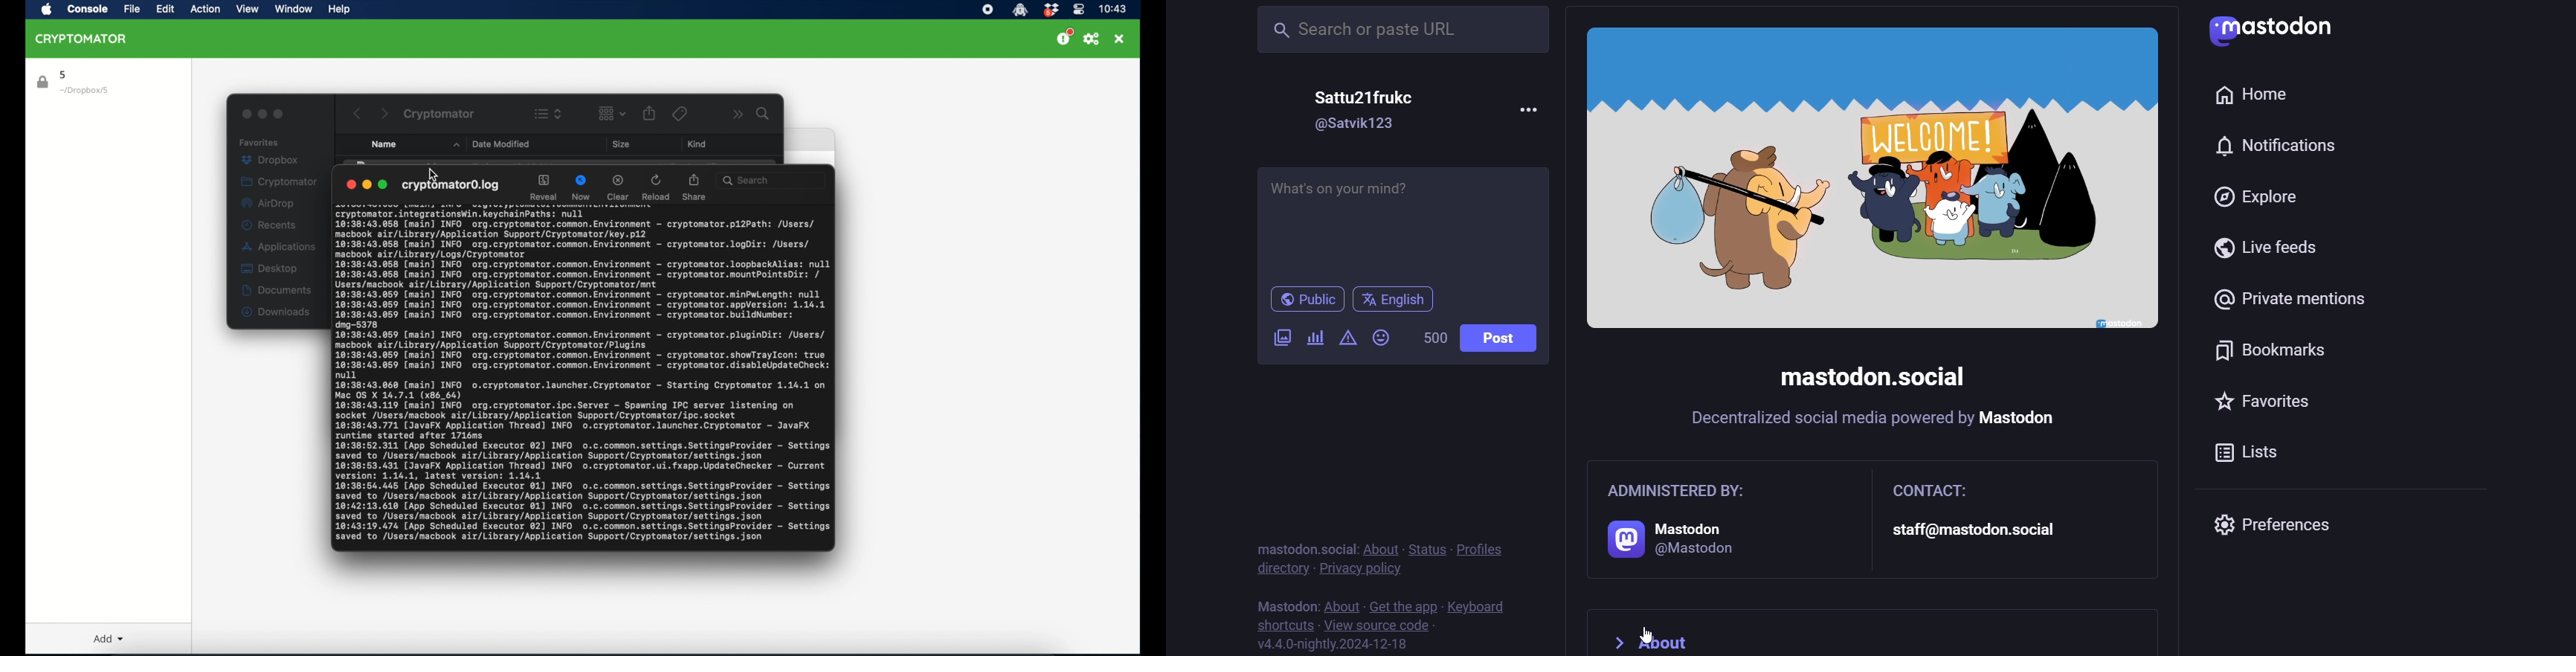 This screenshot has height=672, width=2576. Describe the element at coordinates (1373, 96) in the screenshot. I see `name` at that location.